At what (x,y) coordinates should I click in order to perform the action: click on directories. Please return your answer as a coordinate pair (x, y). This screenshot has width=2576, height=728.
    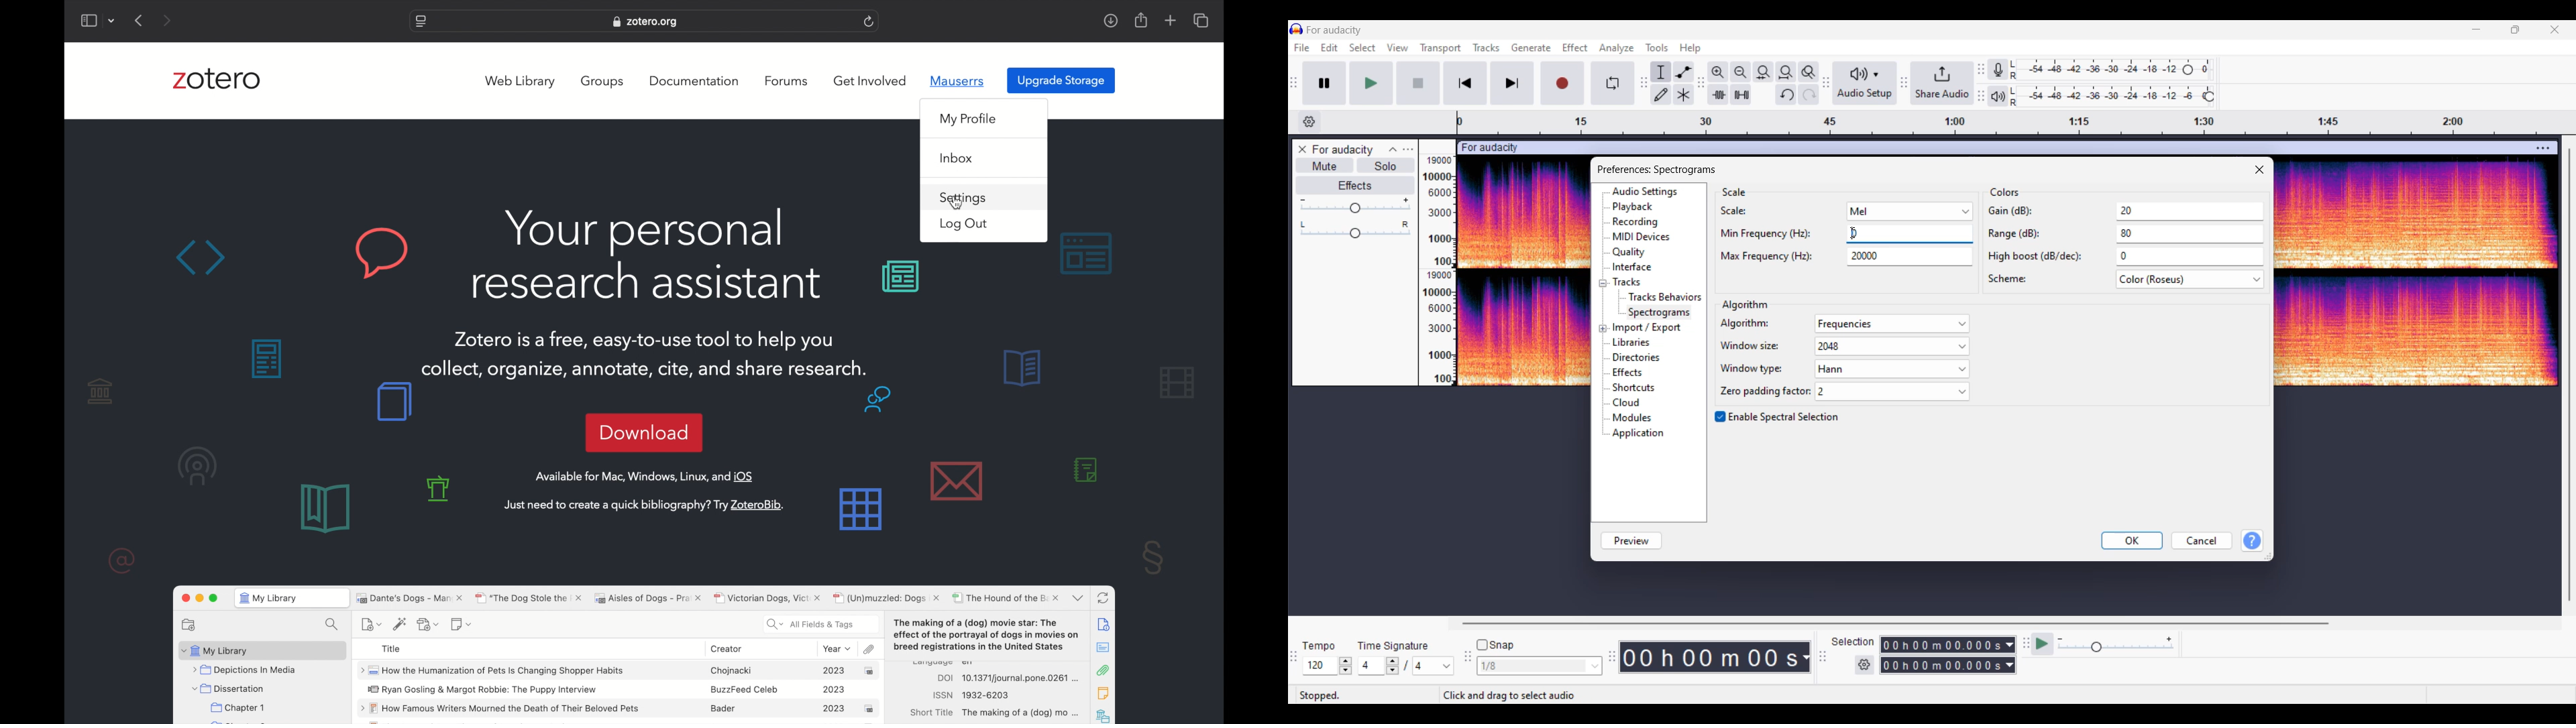
    Looking at the image, I should click on (1641, 359).